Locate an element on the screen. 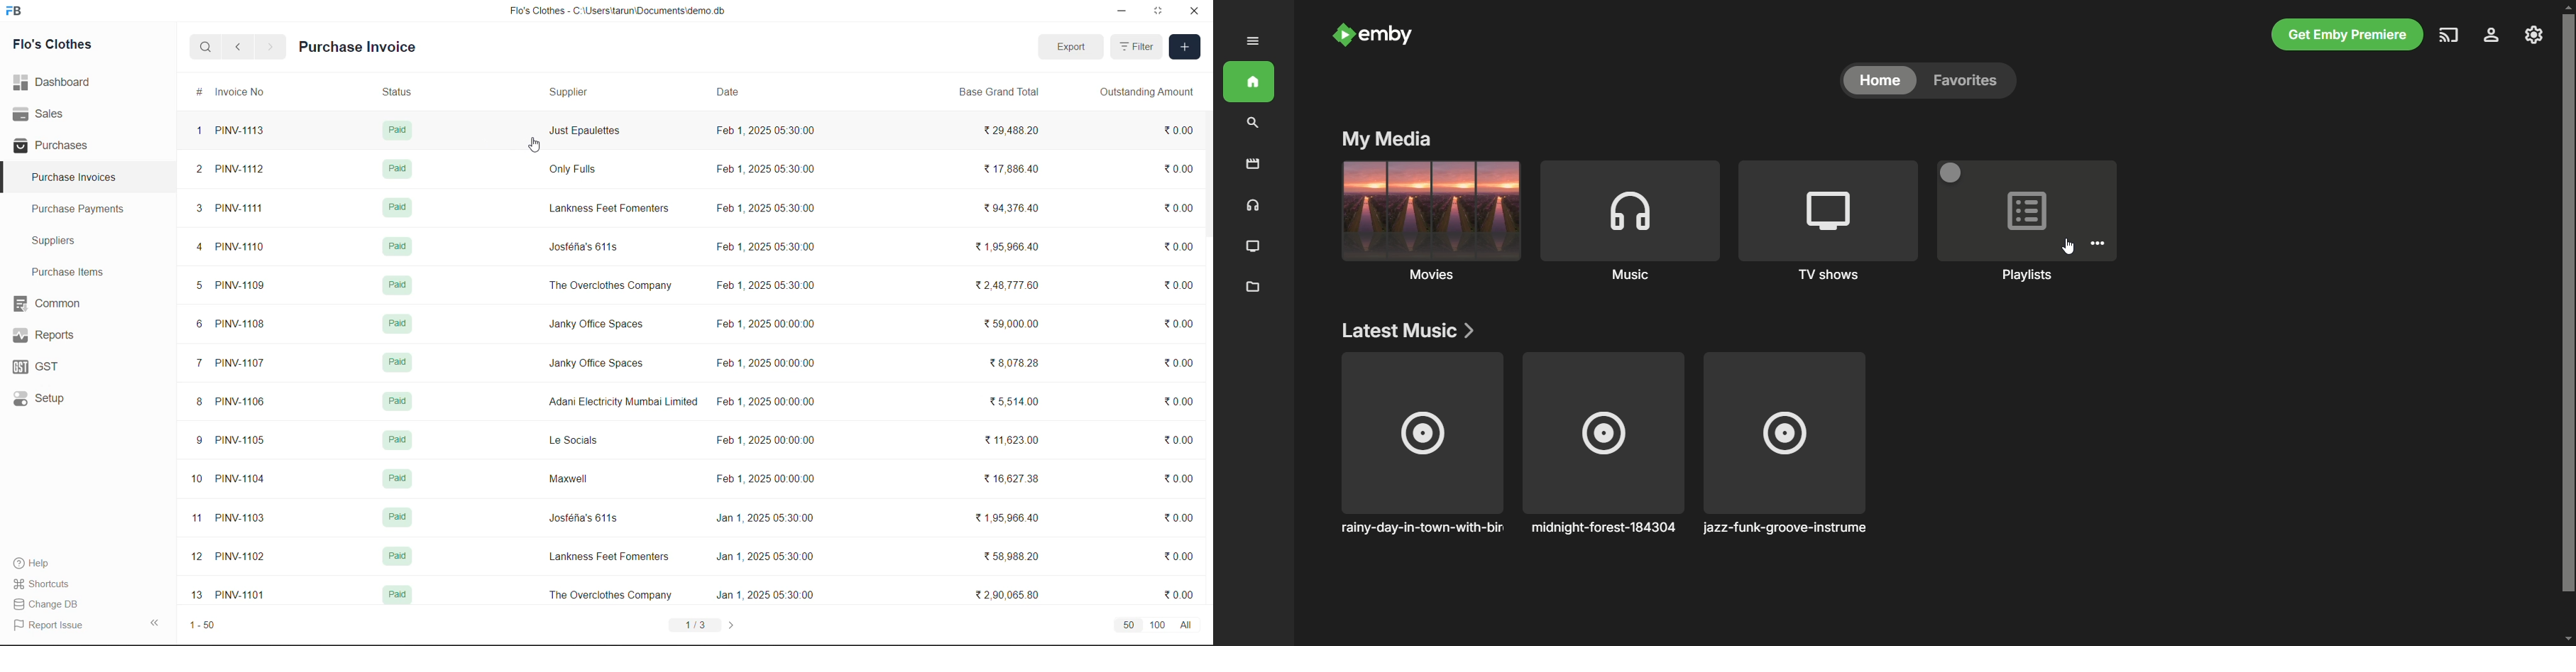 The height and width of the screenshot is (672, 2576). Paid is located at coordinates (403, 288).